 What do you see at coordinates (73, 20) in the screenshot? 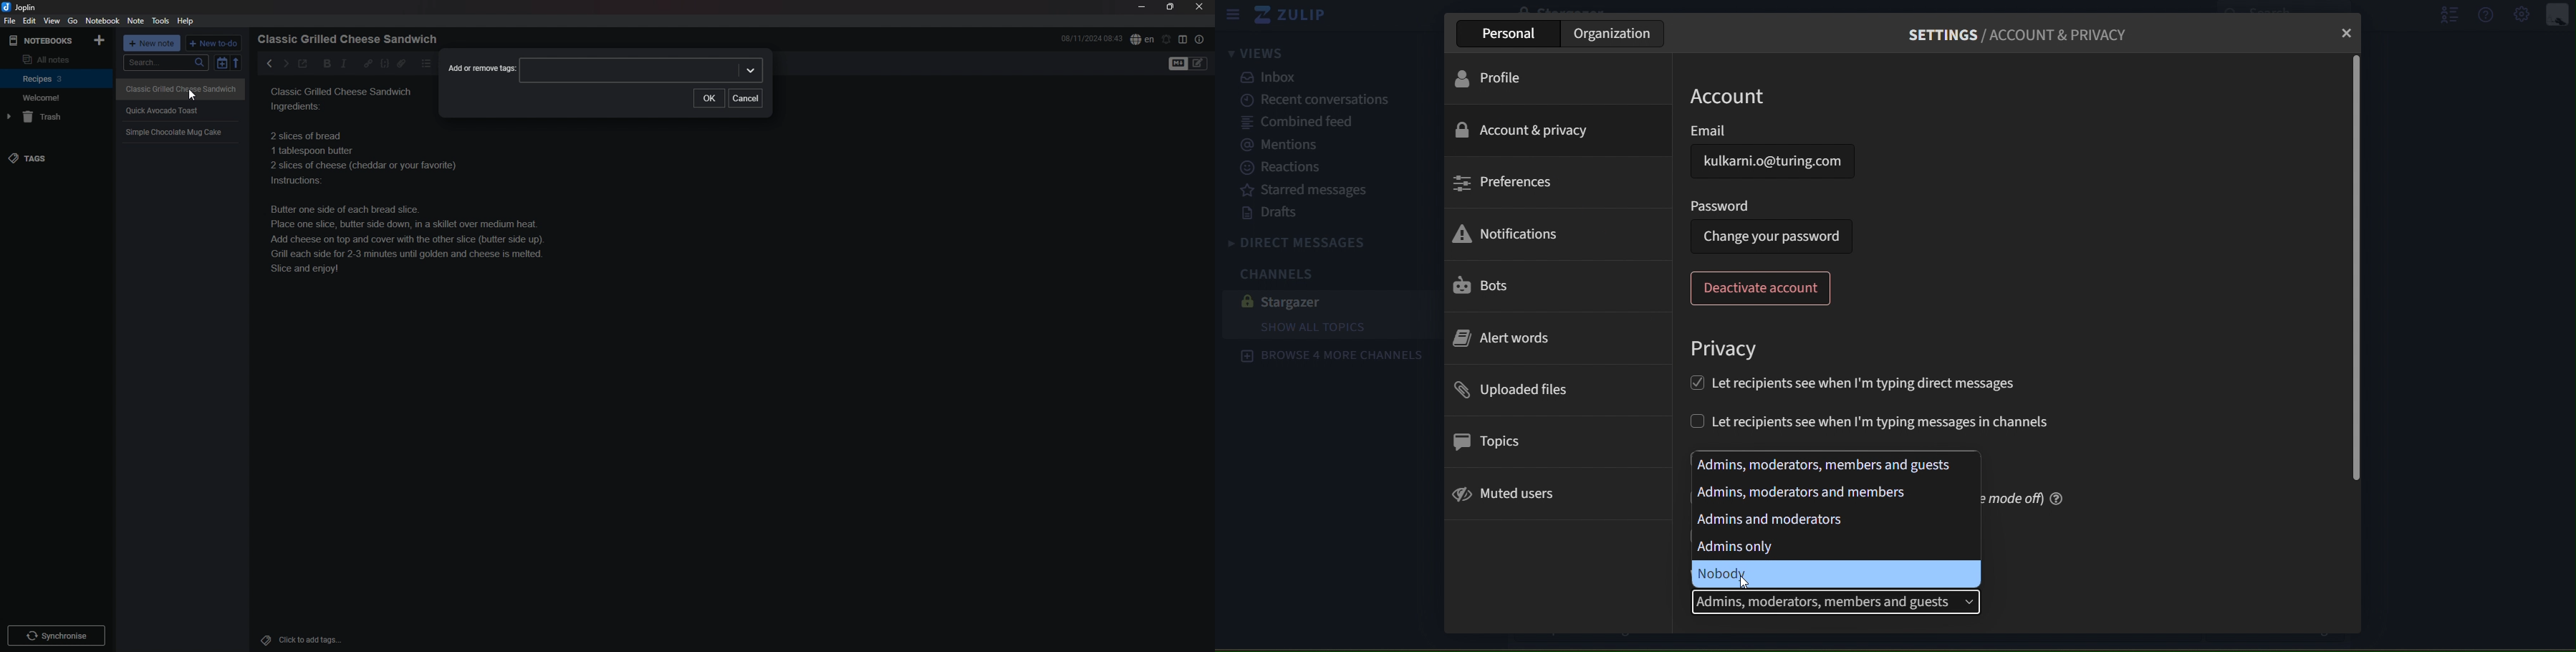
I see `go` at bounding box center [73, 20].